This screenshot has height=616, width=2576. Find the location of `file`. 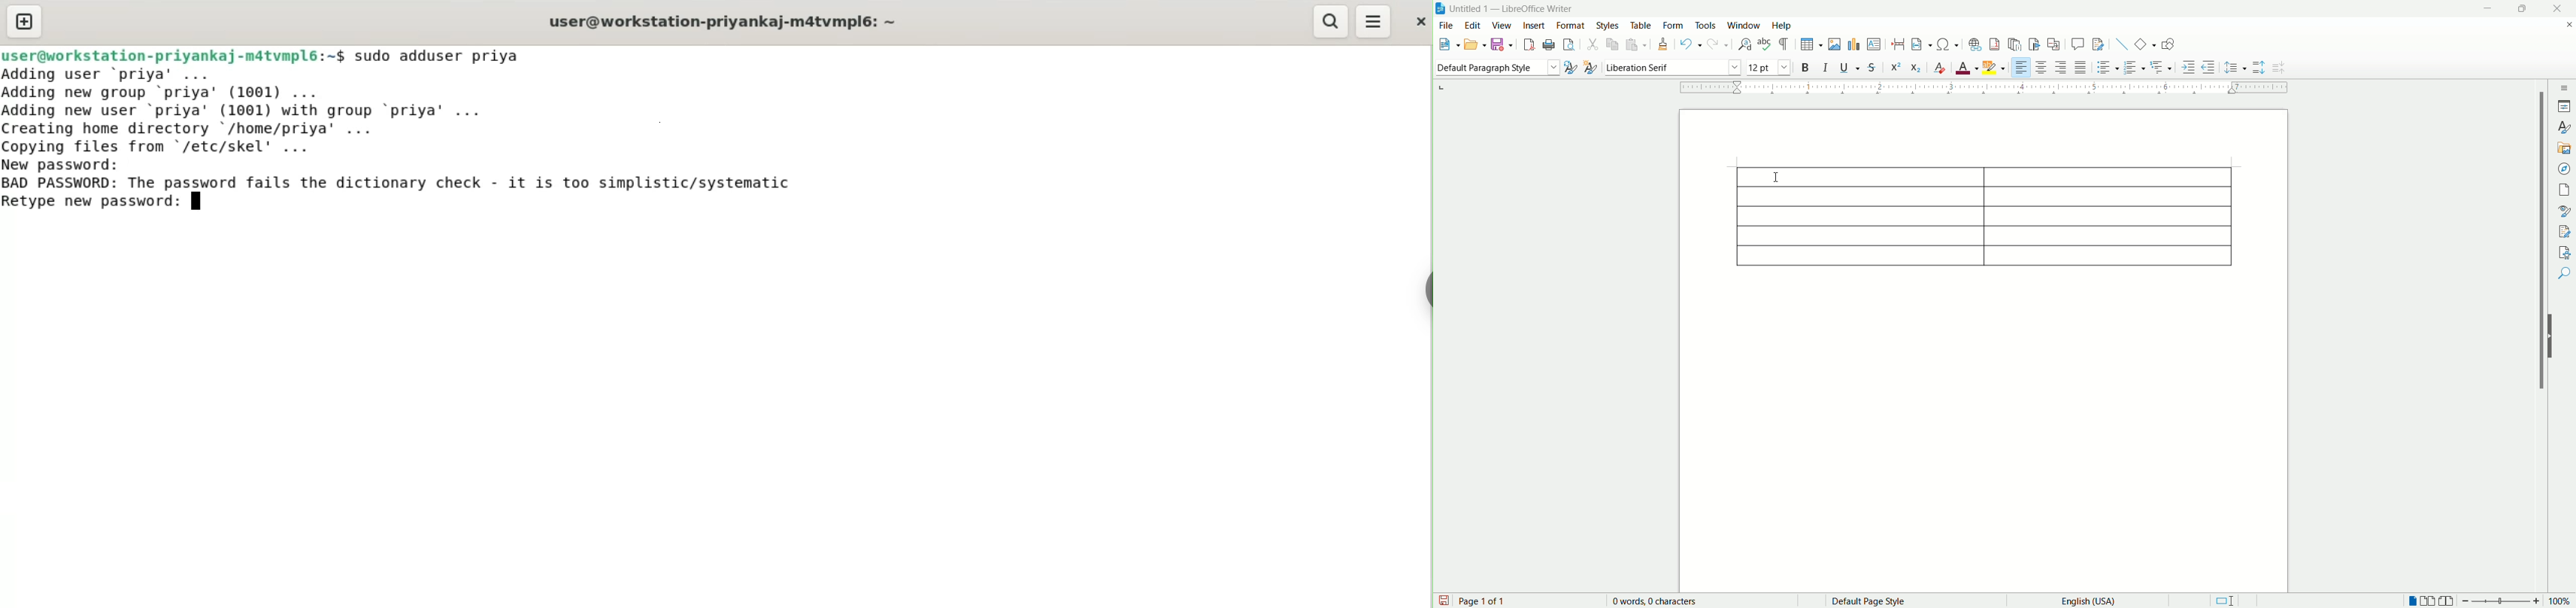

file is located at coordinates (1446, 26).